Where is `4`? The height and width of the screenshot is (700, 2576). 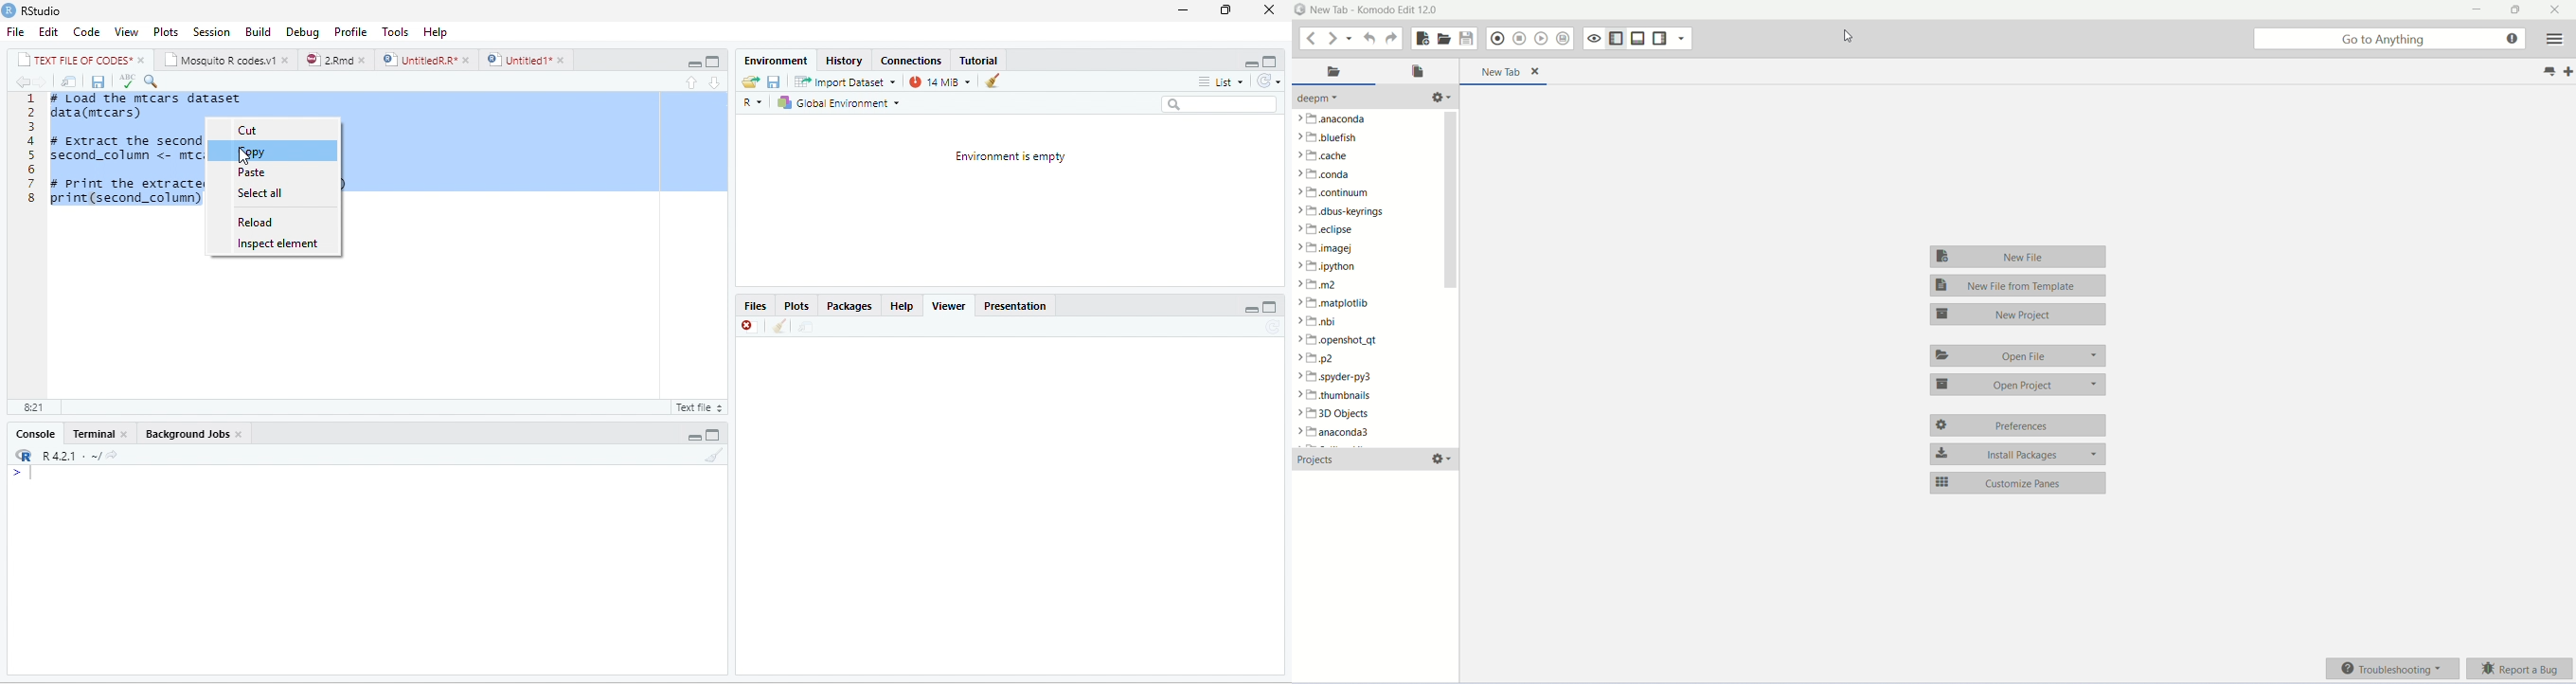
4 is located at coordinates (30, 141).